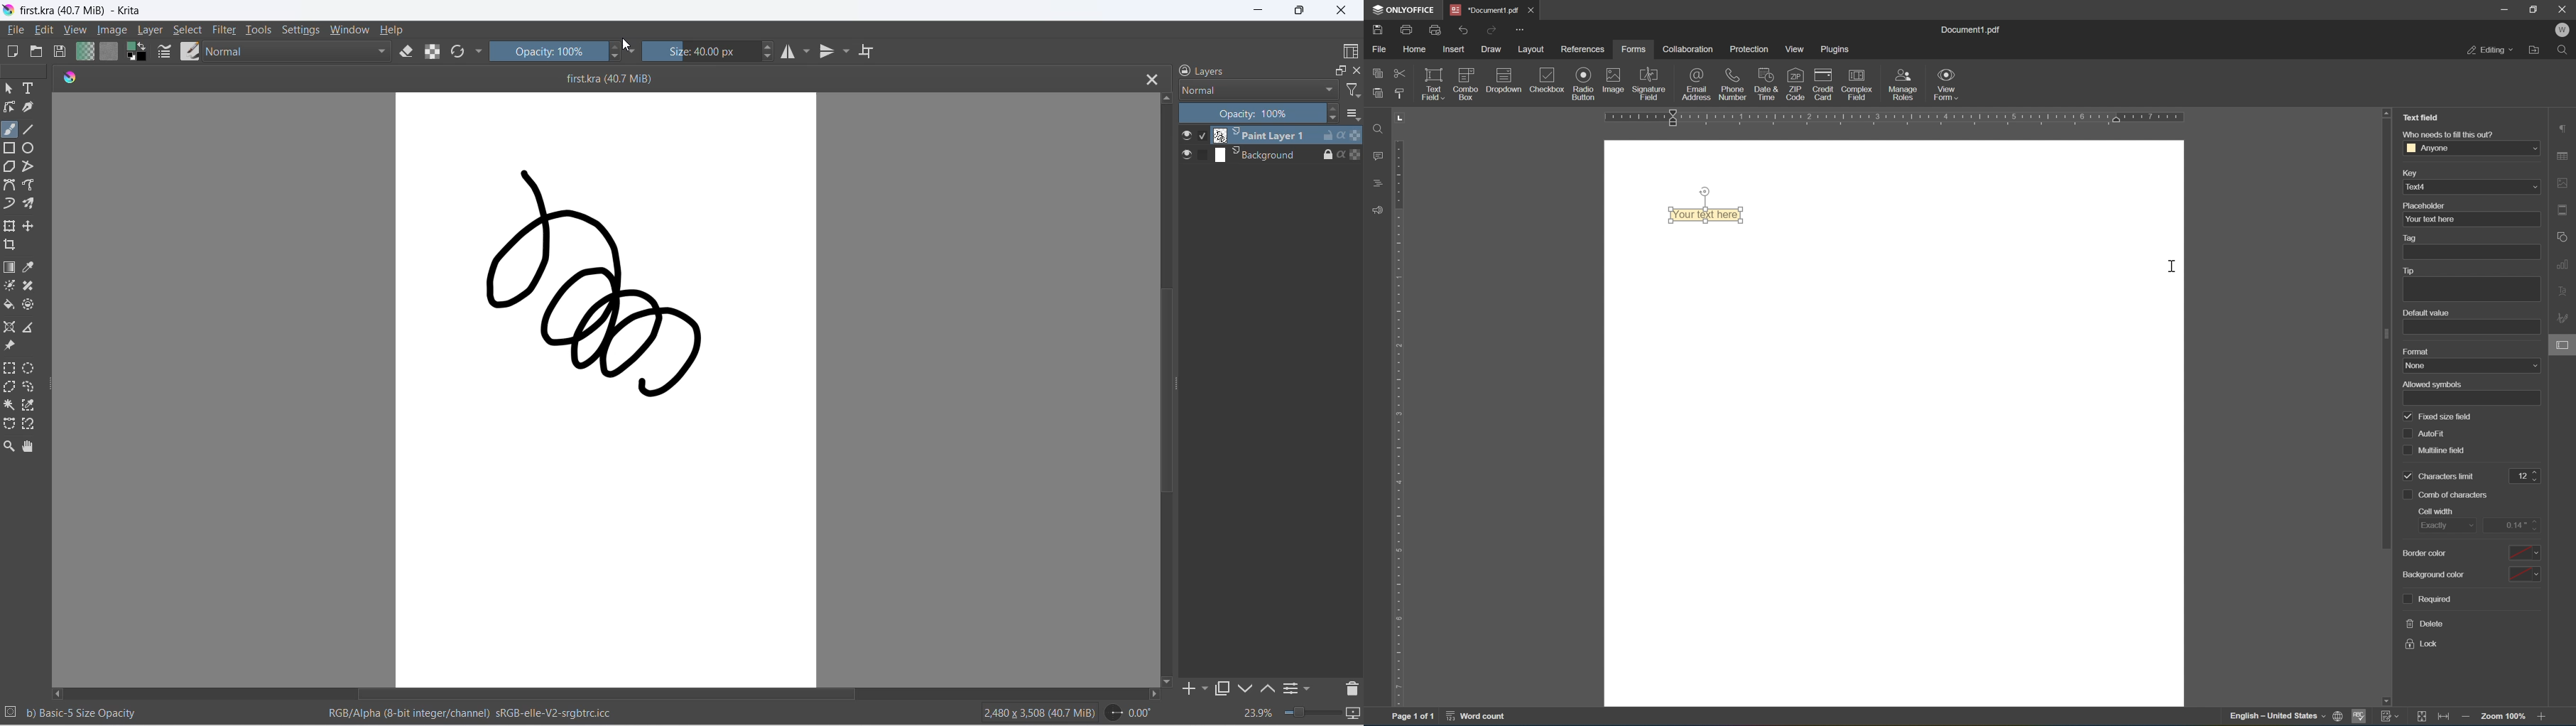 This screenshot has width=2576, height=728. What do you see at coordinates (866, 51) in the screenshot?
I see `wrap around mode` at bounding box center [866, 51].